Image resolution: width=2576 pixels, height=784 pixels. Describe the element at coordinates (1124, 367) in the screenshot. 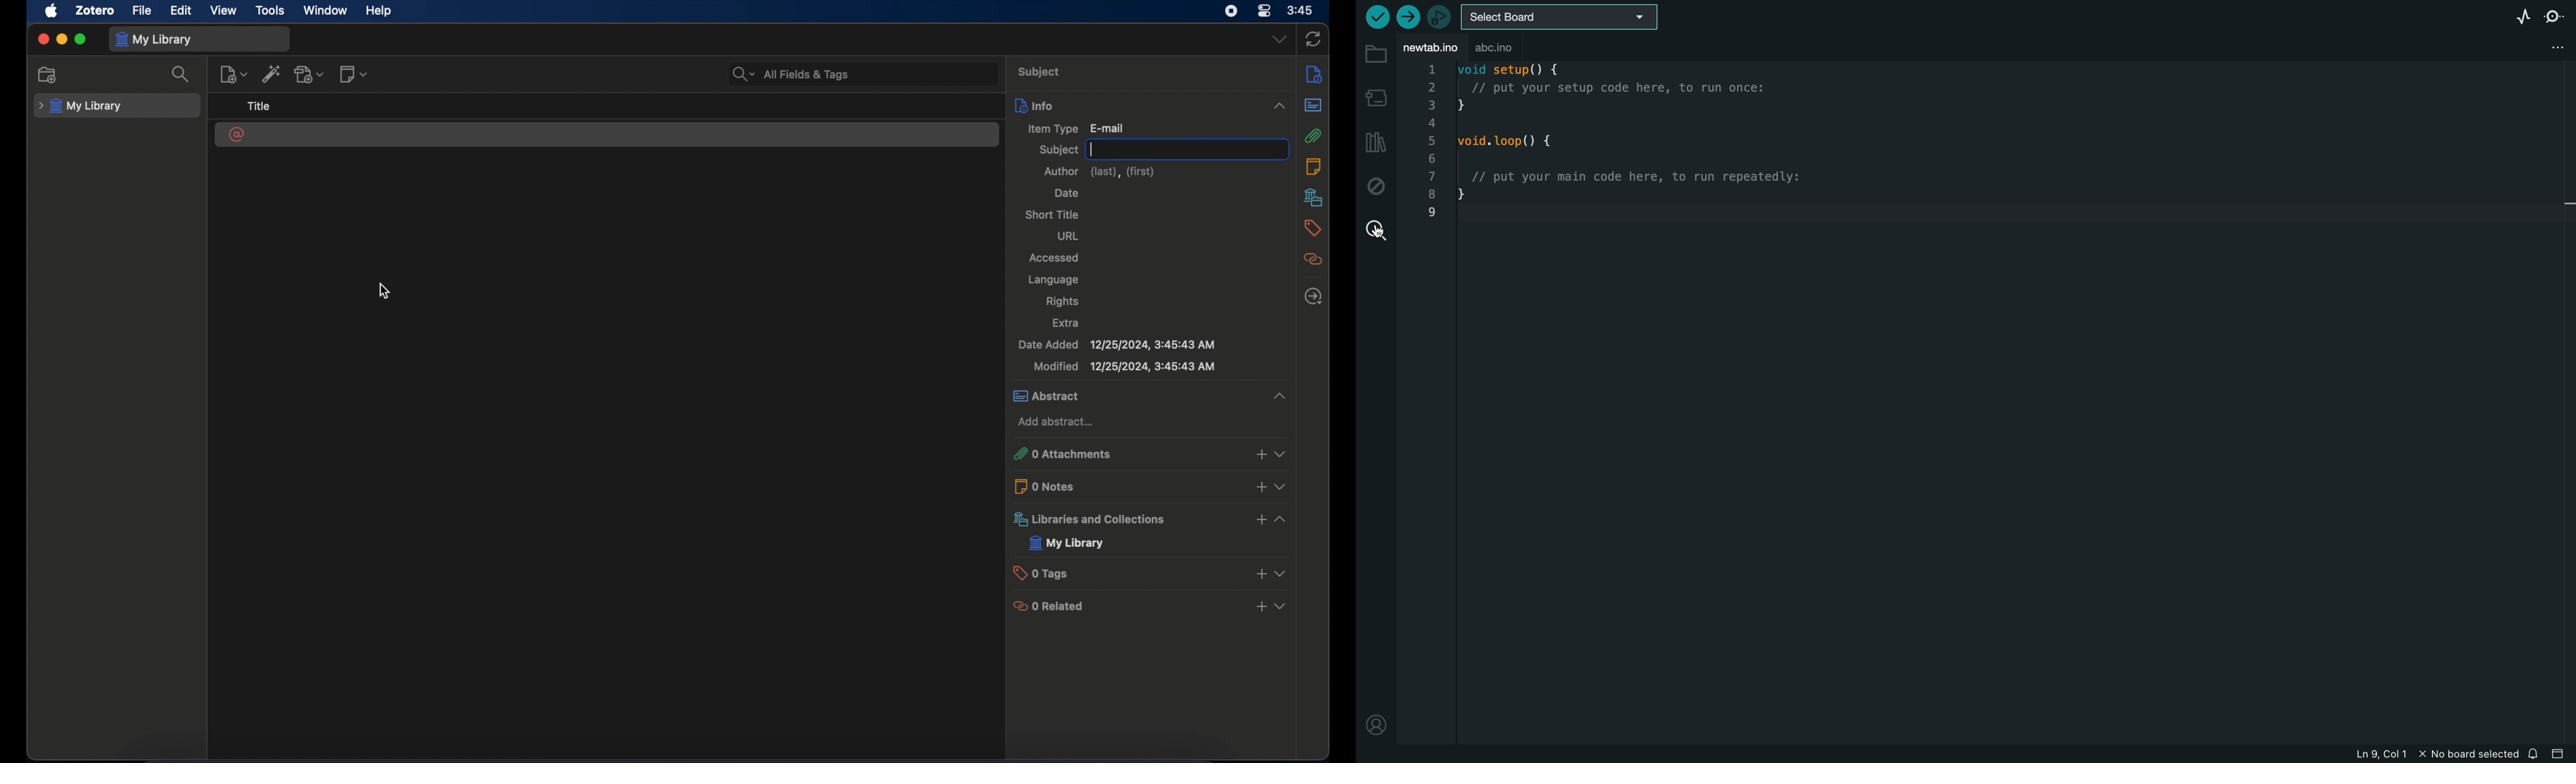

I see `modified` at that location.